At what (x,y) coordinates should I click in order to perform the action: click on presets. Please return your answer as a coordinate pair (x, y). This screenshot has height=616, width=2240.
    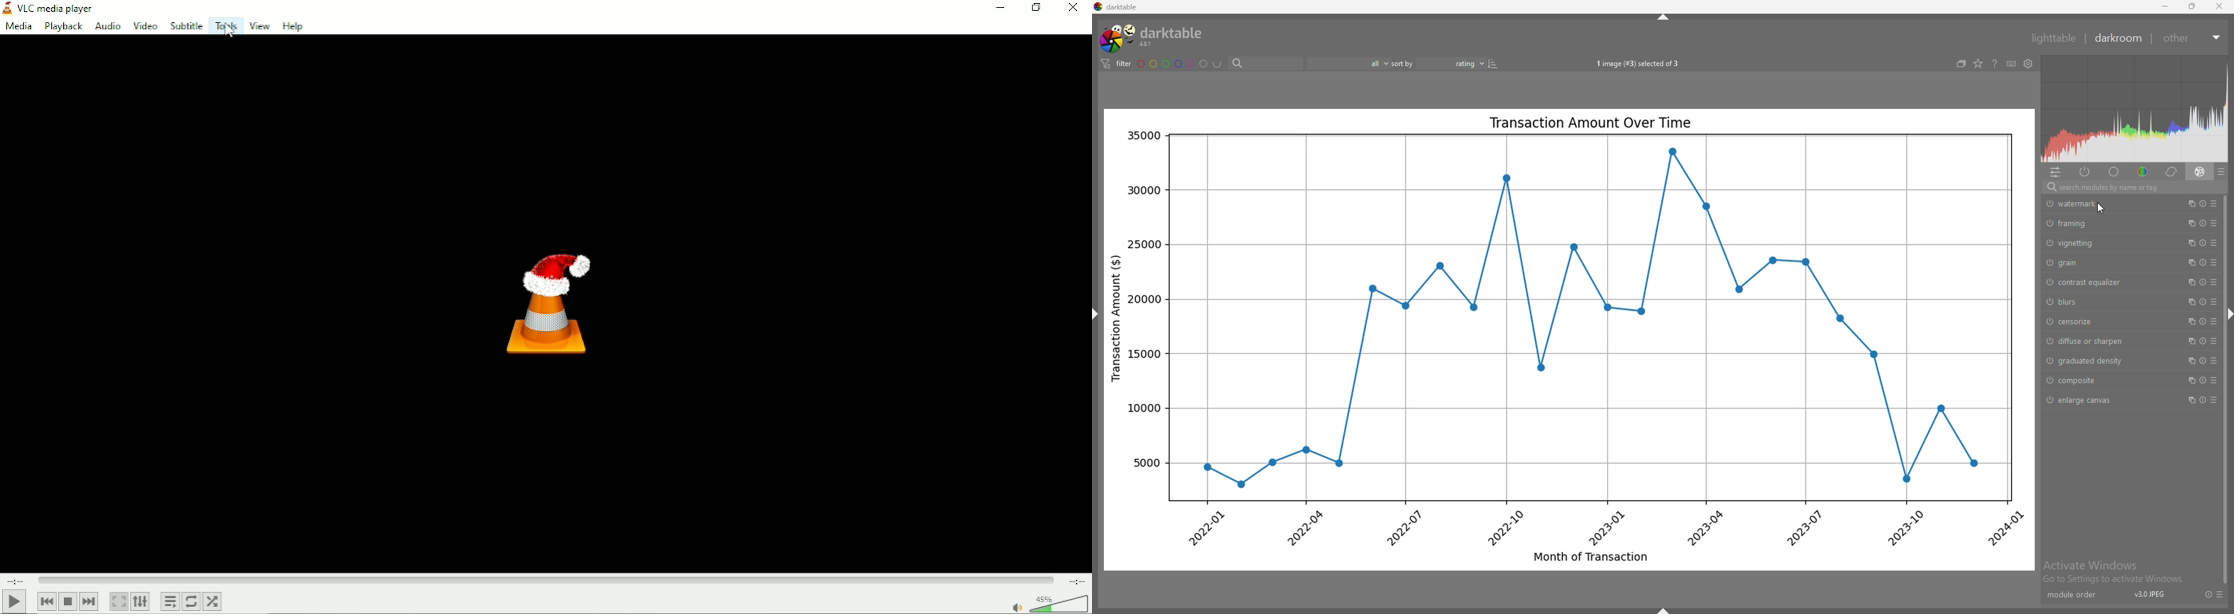
    Looking at the image, I should click on (2215, 262).